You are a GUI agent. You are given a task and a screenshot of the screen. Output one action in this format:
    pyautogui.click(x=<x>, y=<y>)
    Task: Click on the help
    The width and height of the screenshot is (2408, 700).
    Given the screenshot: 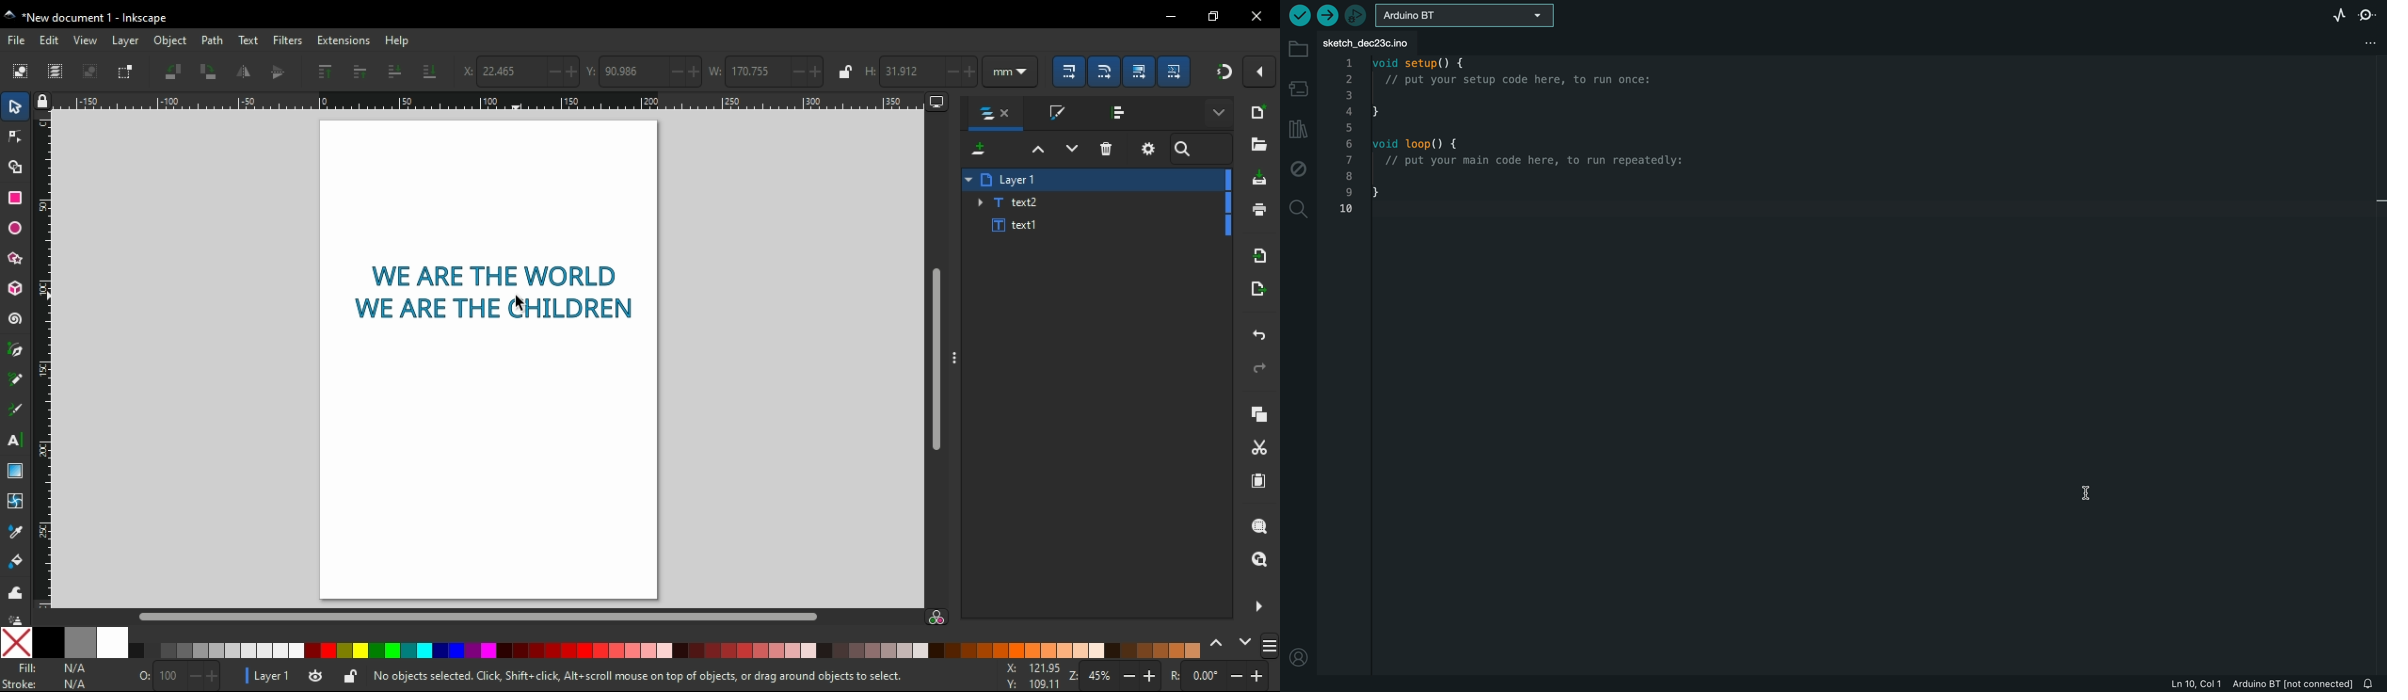 What is the action you would take?
    pyautogui.click(x=400, y=41)
    